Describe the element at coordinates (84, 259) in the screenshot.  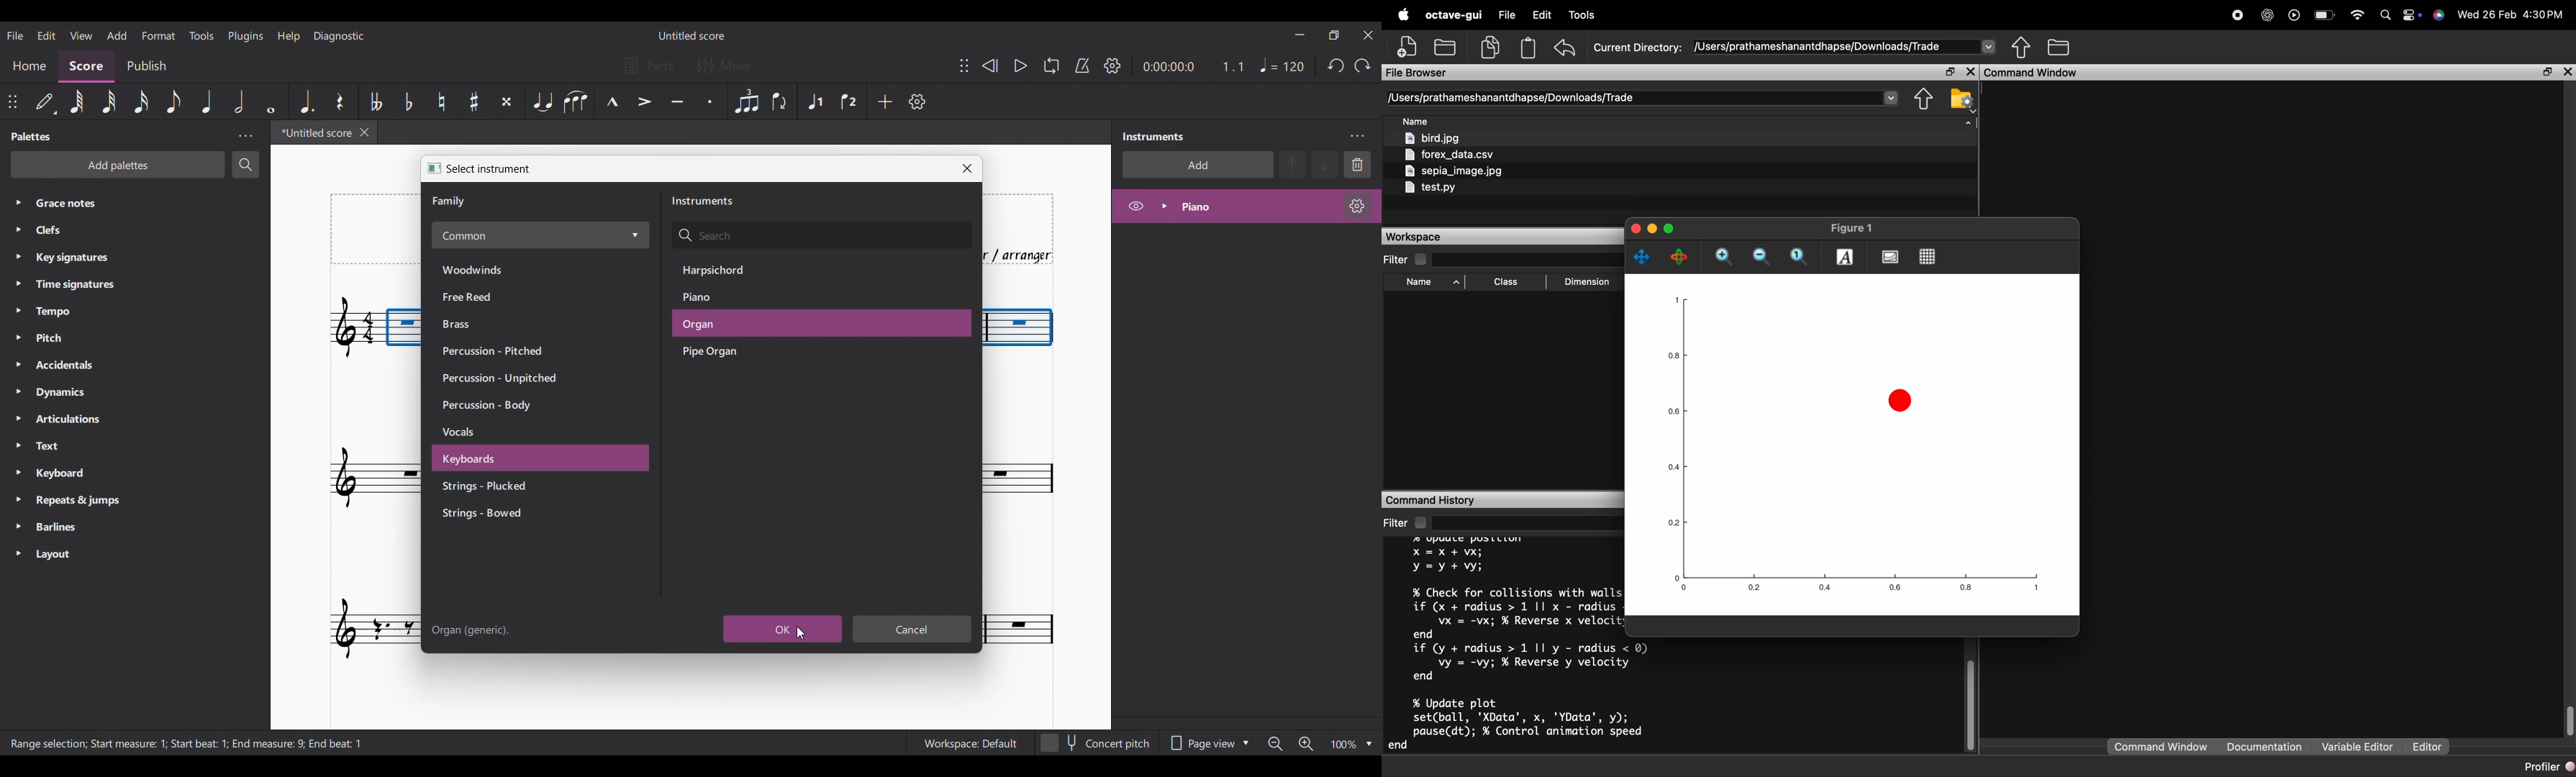
I see `Key signatures.` at that location.